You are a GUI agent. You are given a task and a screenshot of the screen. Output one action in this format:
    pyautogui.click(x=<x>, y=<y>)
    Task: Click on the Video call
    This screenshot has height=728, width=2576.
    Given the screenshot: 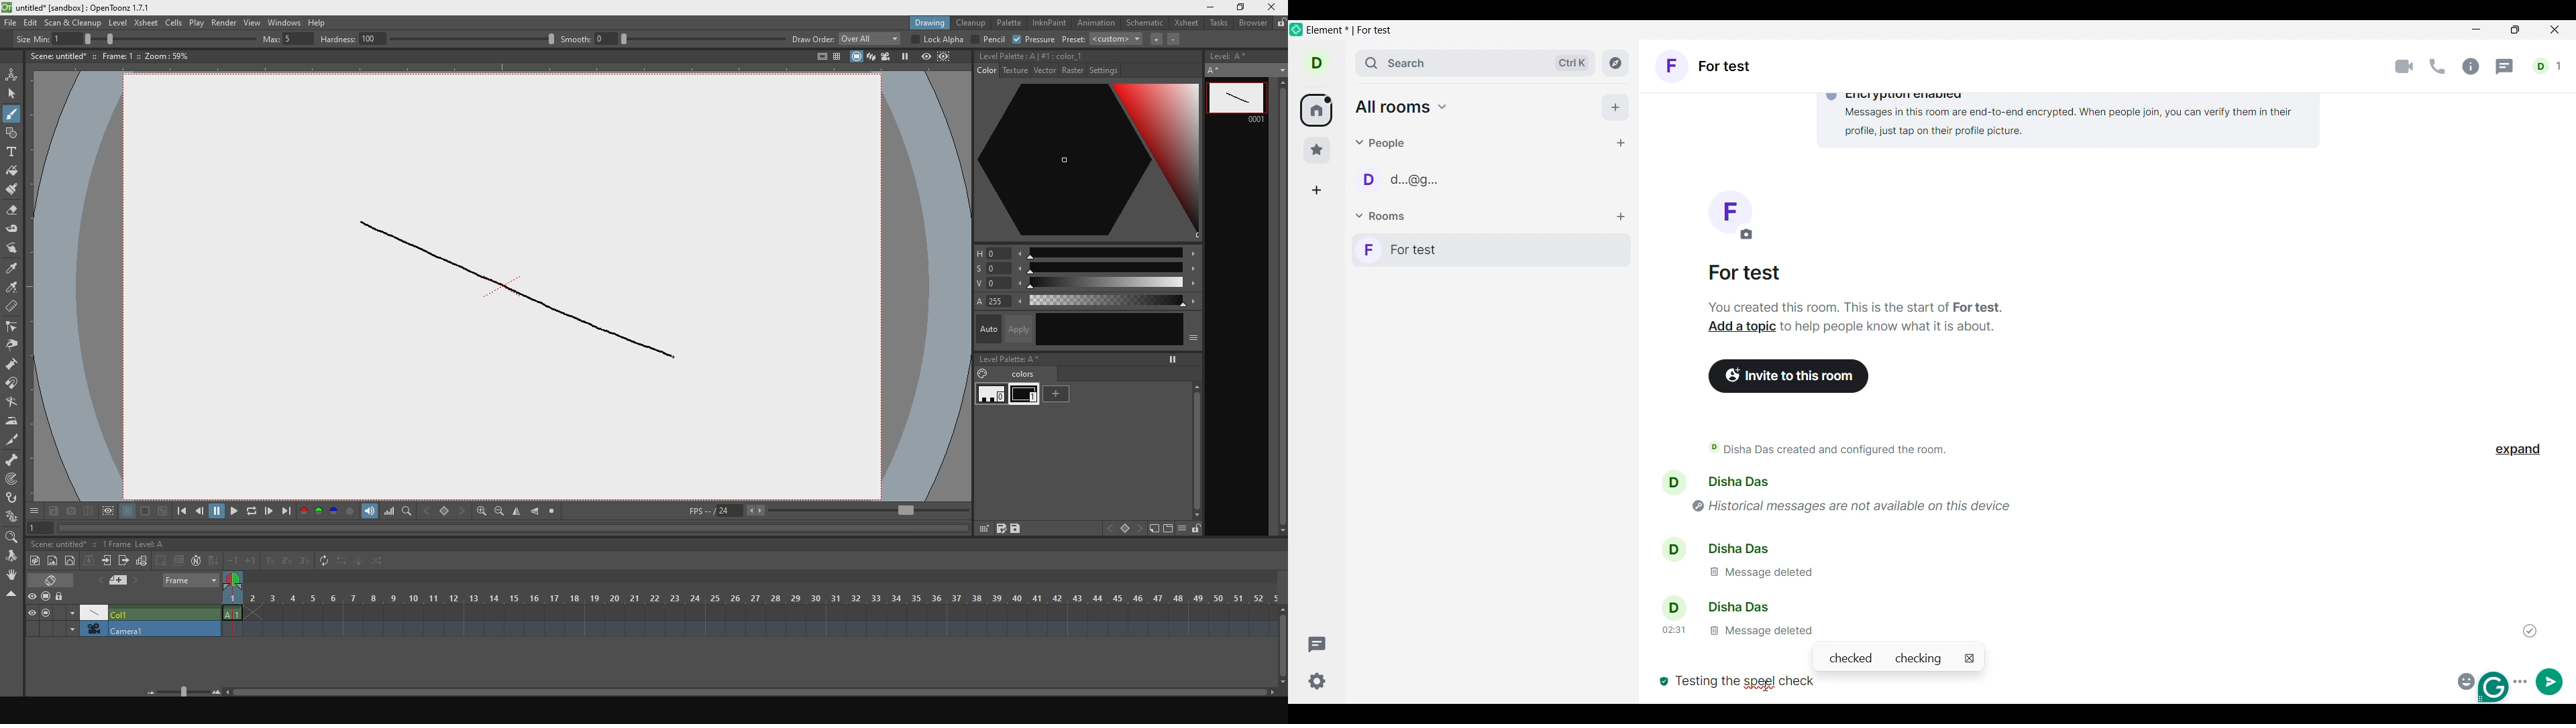 What is the action you would take?
    pyautogui.click(x=2404, y=67)
    